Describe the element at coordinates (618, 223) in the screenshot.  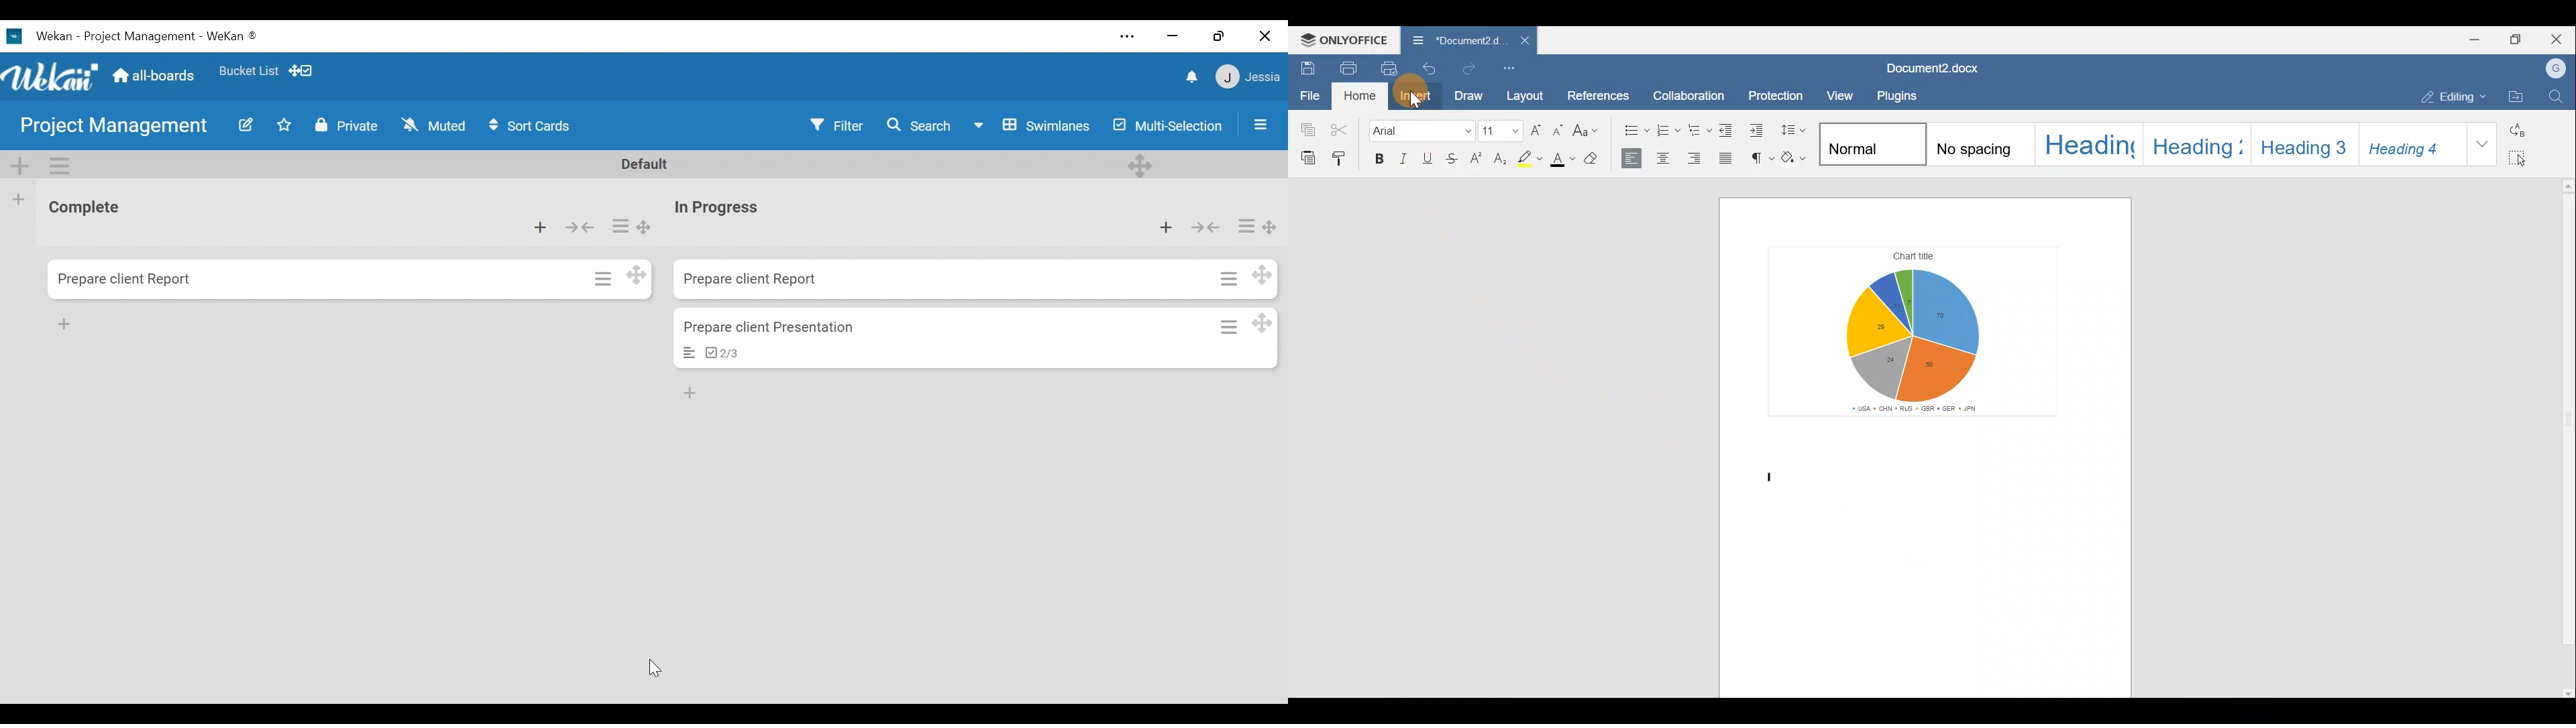
I see `Card actions` at that location.